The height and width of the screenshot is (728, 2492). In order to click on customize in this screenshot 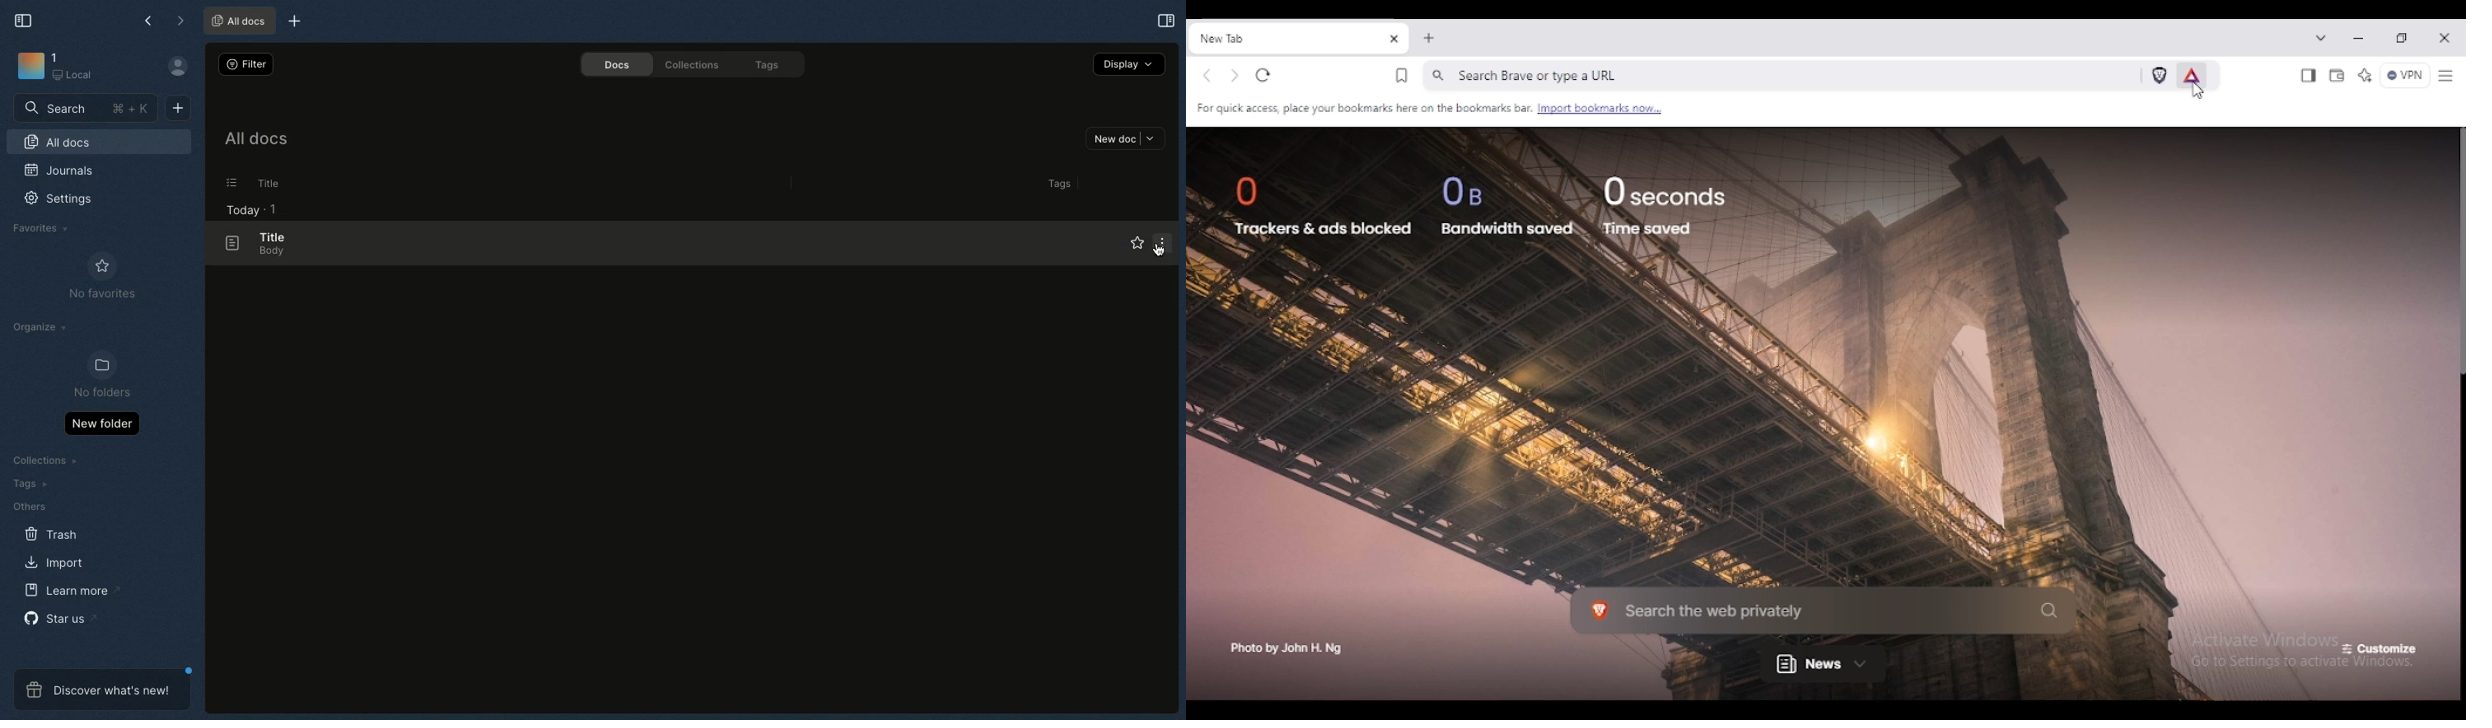, I will do `click(2380, 650)`.